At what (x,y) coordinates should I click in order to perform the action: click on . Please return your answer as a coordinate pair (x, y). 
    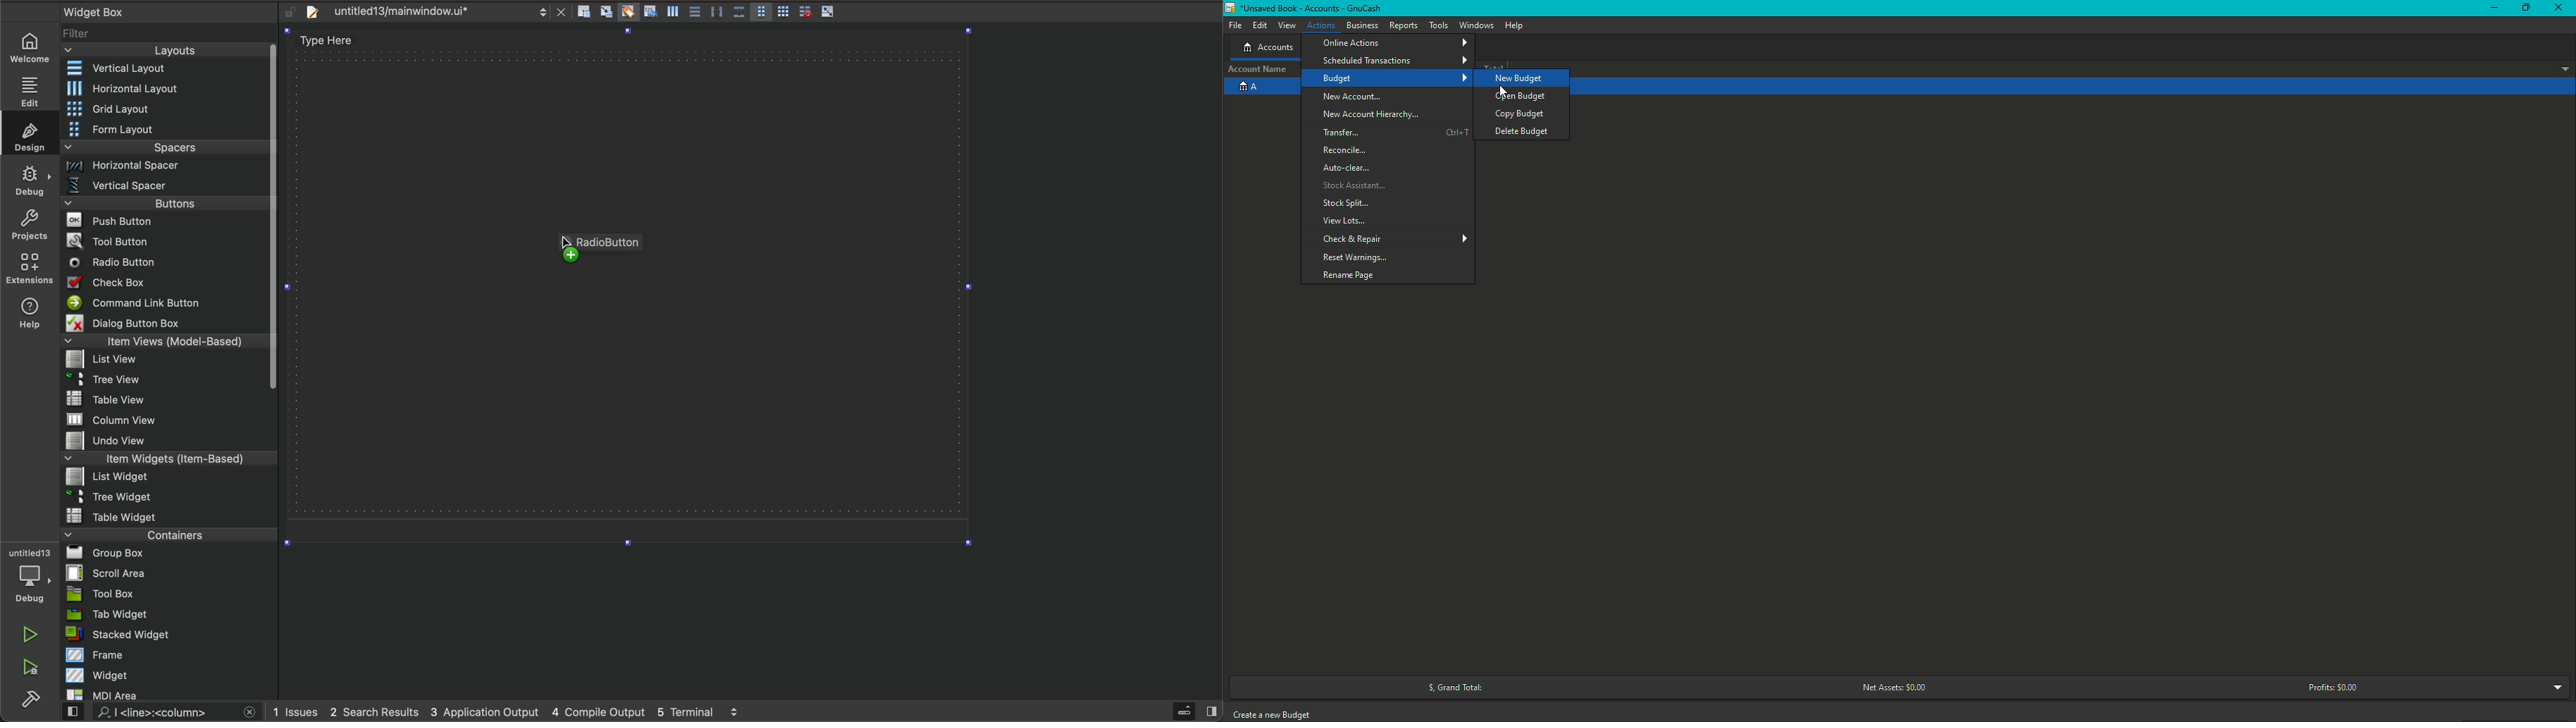
    Looking at the image, I should click on (649, 13).